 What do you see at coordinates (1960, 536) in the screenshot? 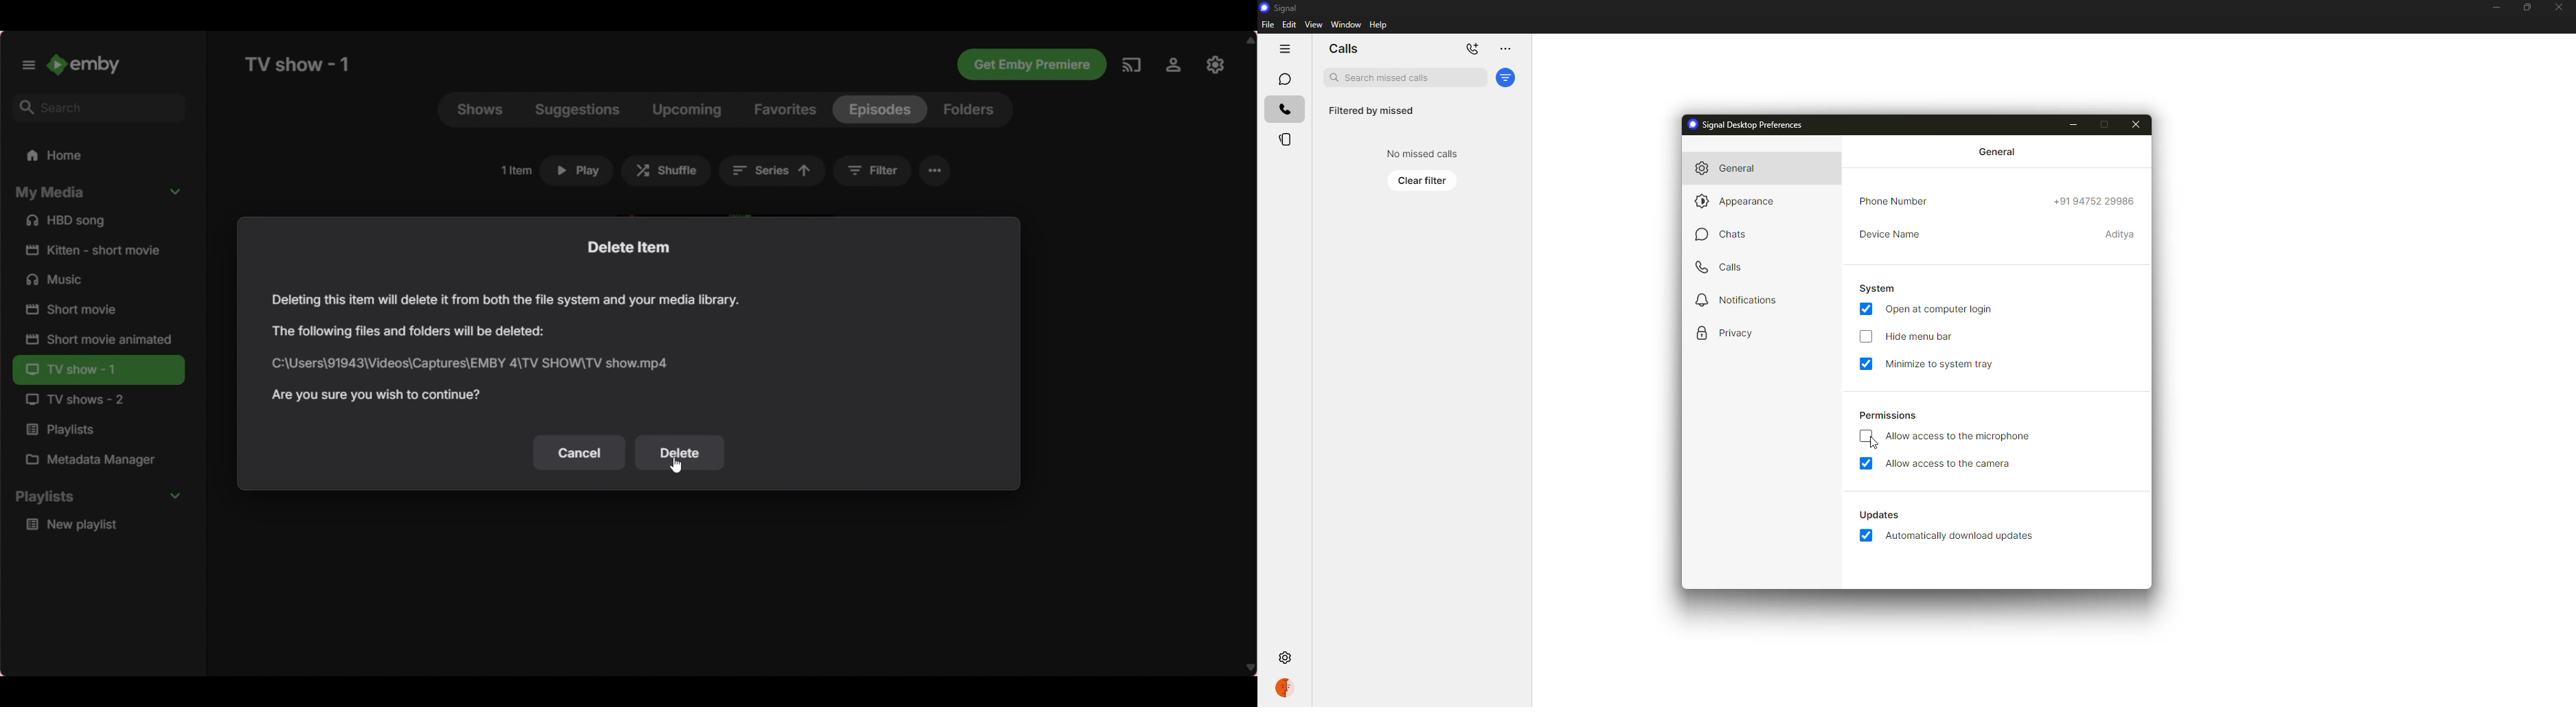
I see `automatically download updates` at bounding box center [1960, 536].